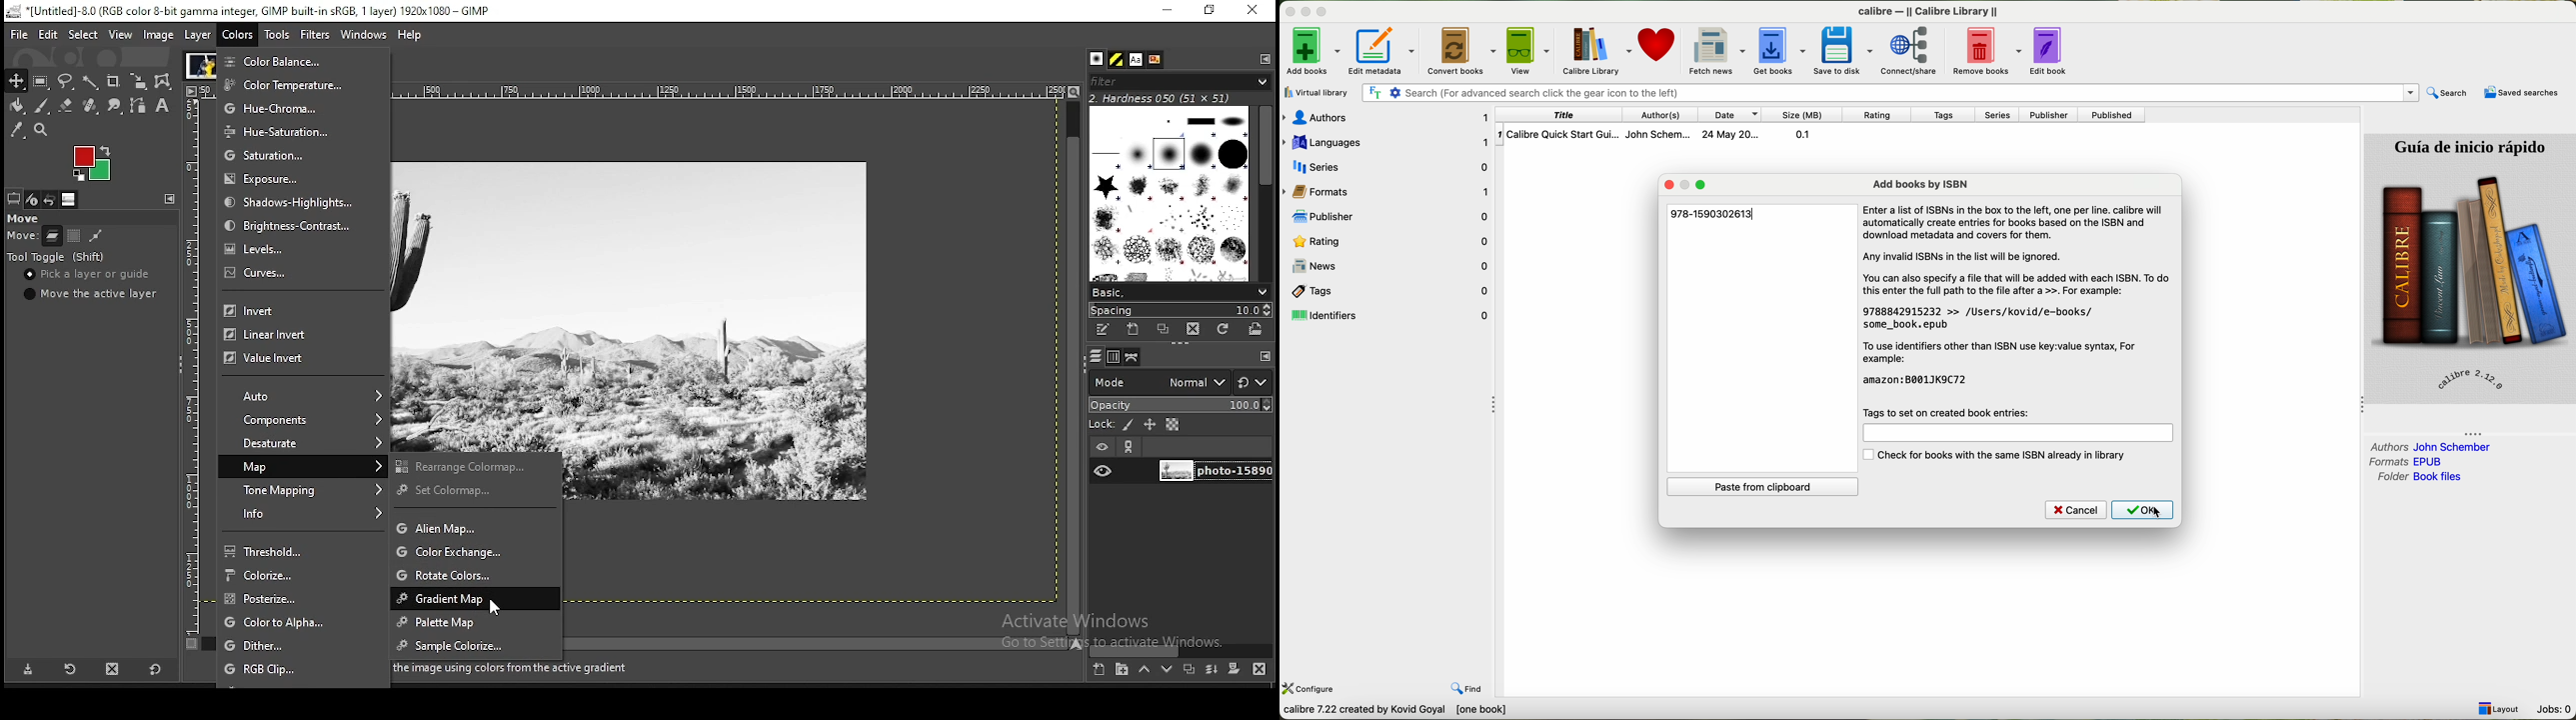  What do you see at coordinates (1193, 330) in the screenshot?
I see `delete brush` at bounding box center [1193, 330].